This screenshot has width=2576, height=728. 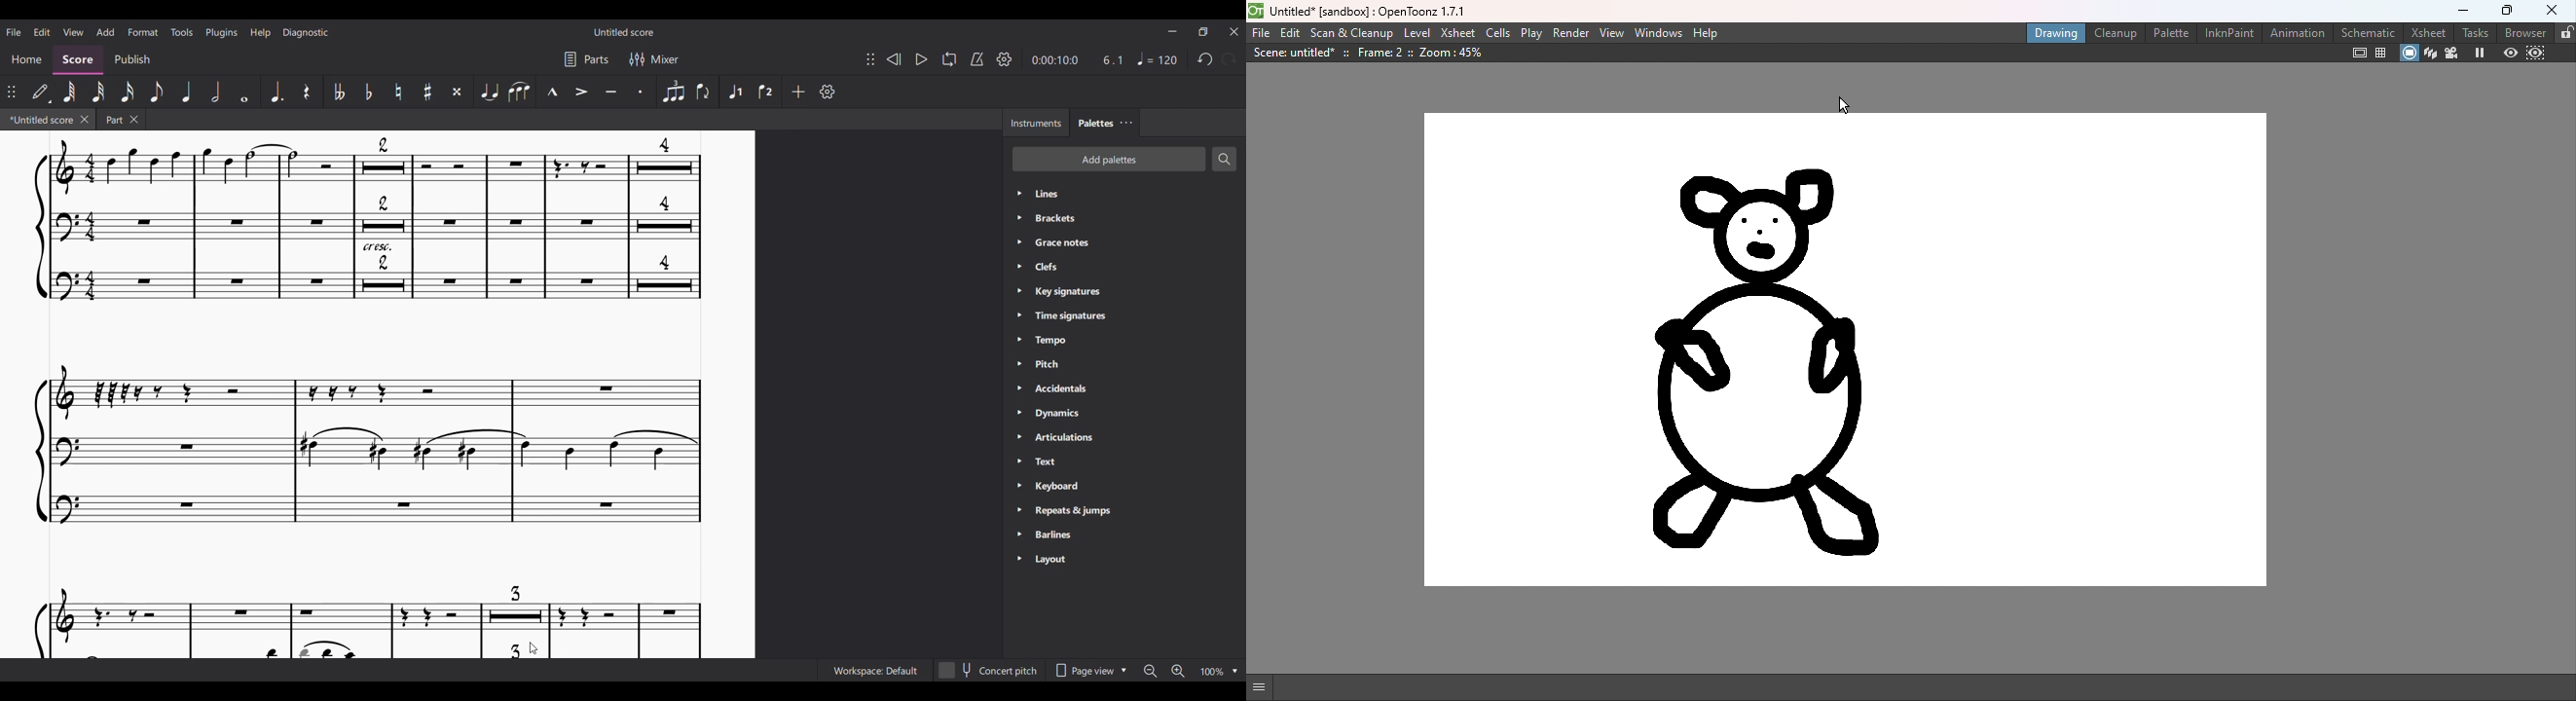 What do you see at coordinates (156, 92) in the screenshot?
I see `8th note` at bounding box center [156, 92].